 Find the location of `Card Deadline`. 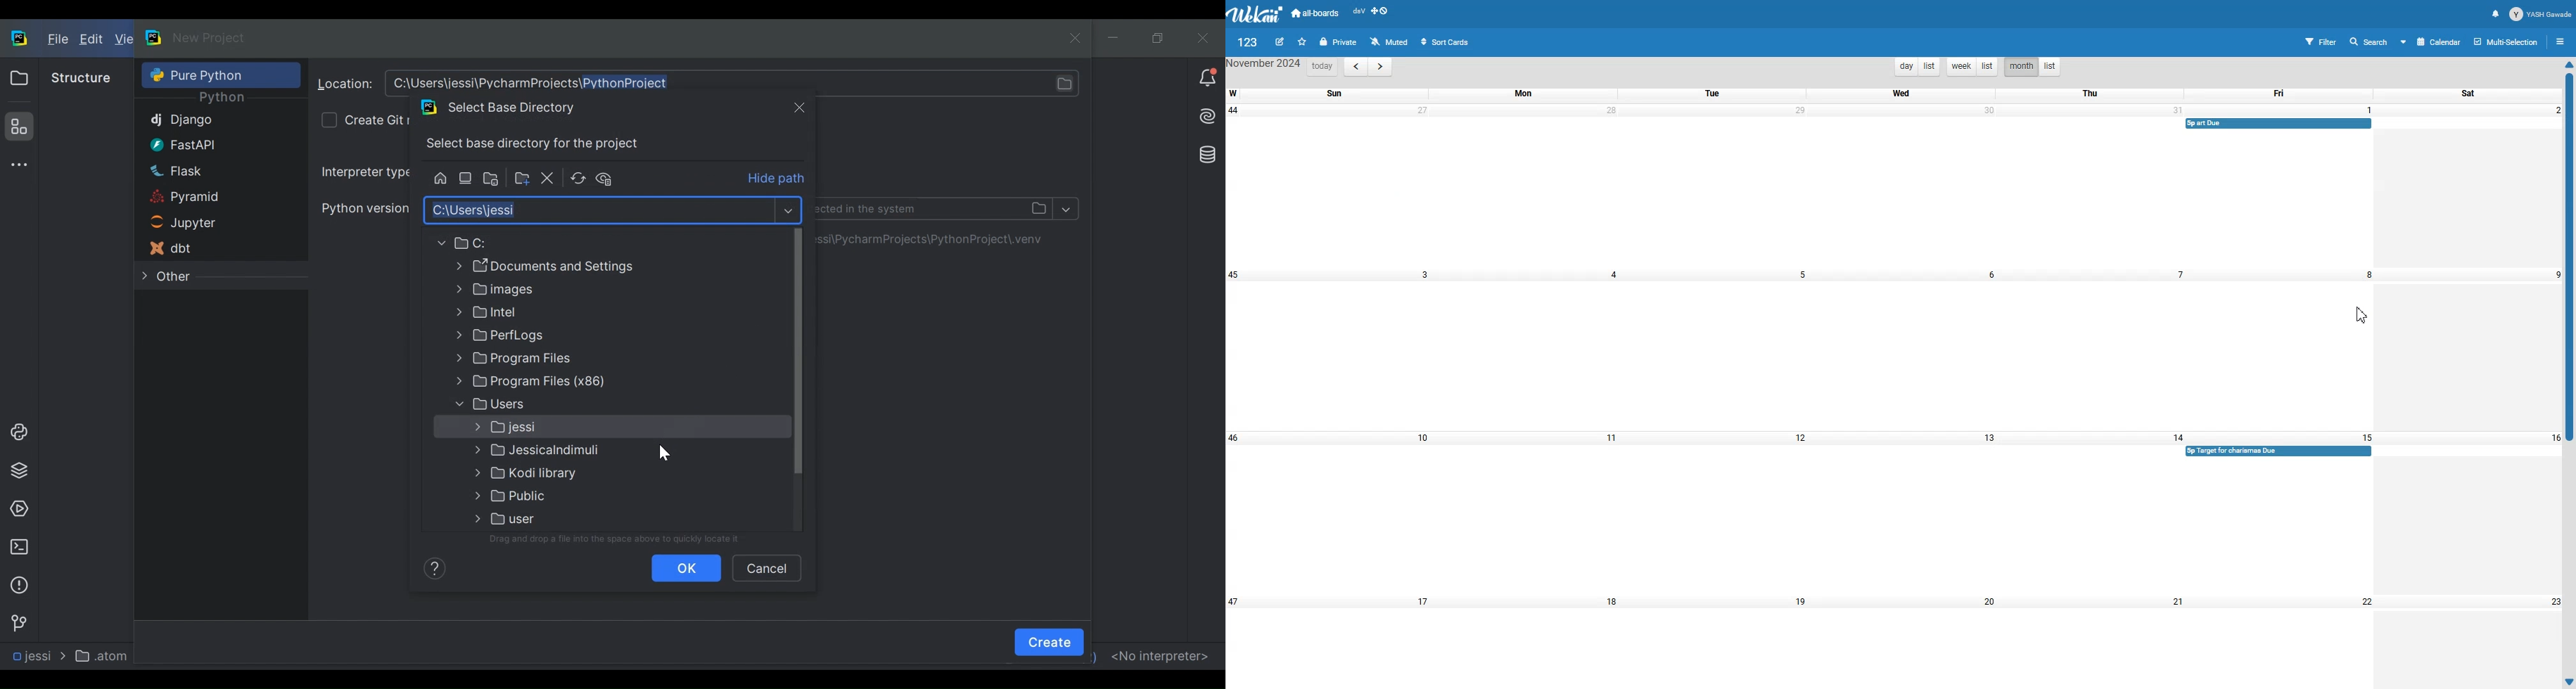

Card Deadline is located at coordinates (2278, 451).